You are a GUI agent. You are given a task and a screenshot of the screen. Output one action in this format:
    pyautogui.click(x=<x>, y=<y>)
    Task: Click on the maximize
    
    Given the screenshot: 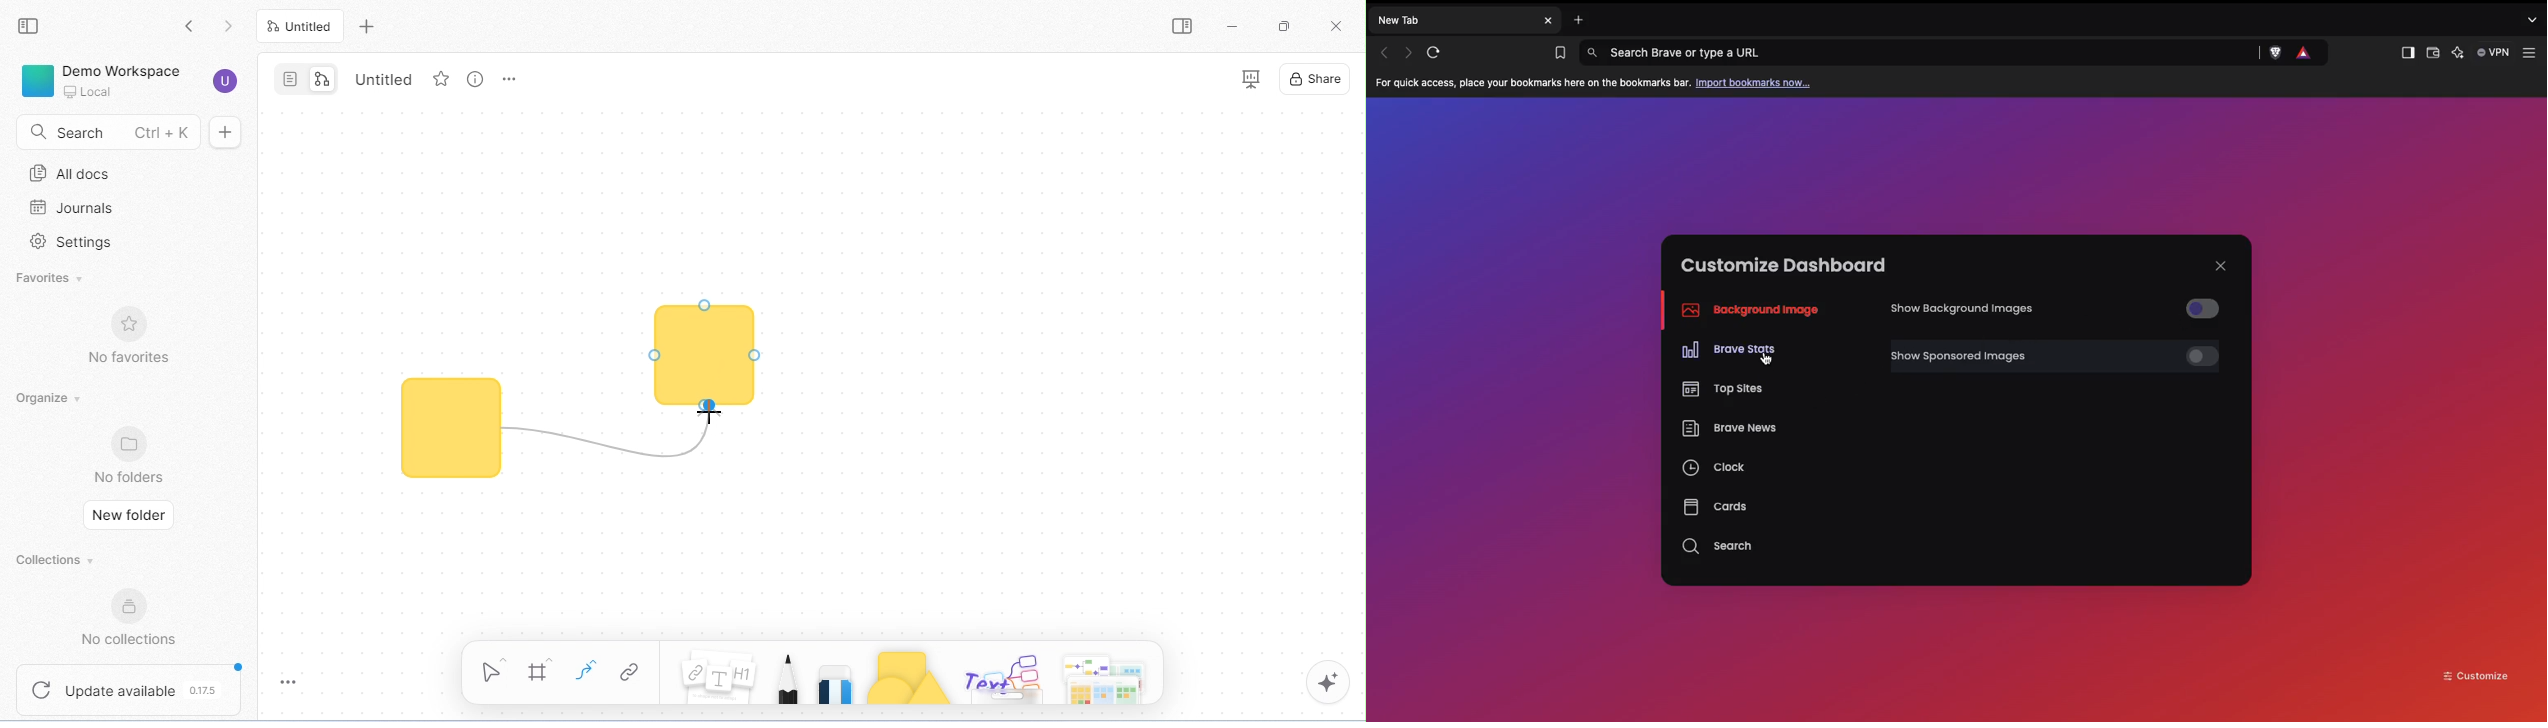 What is the action you would take?
    pyautogui.click(x=1284, y=26)
    